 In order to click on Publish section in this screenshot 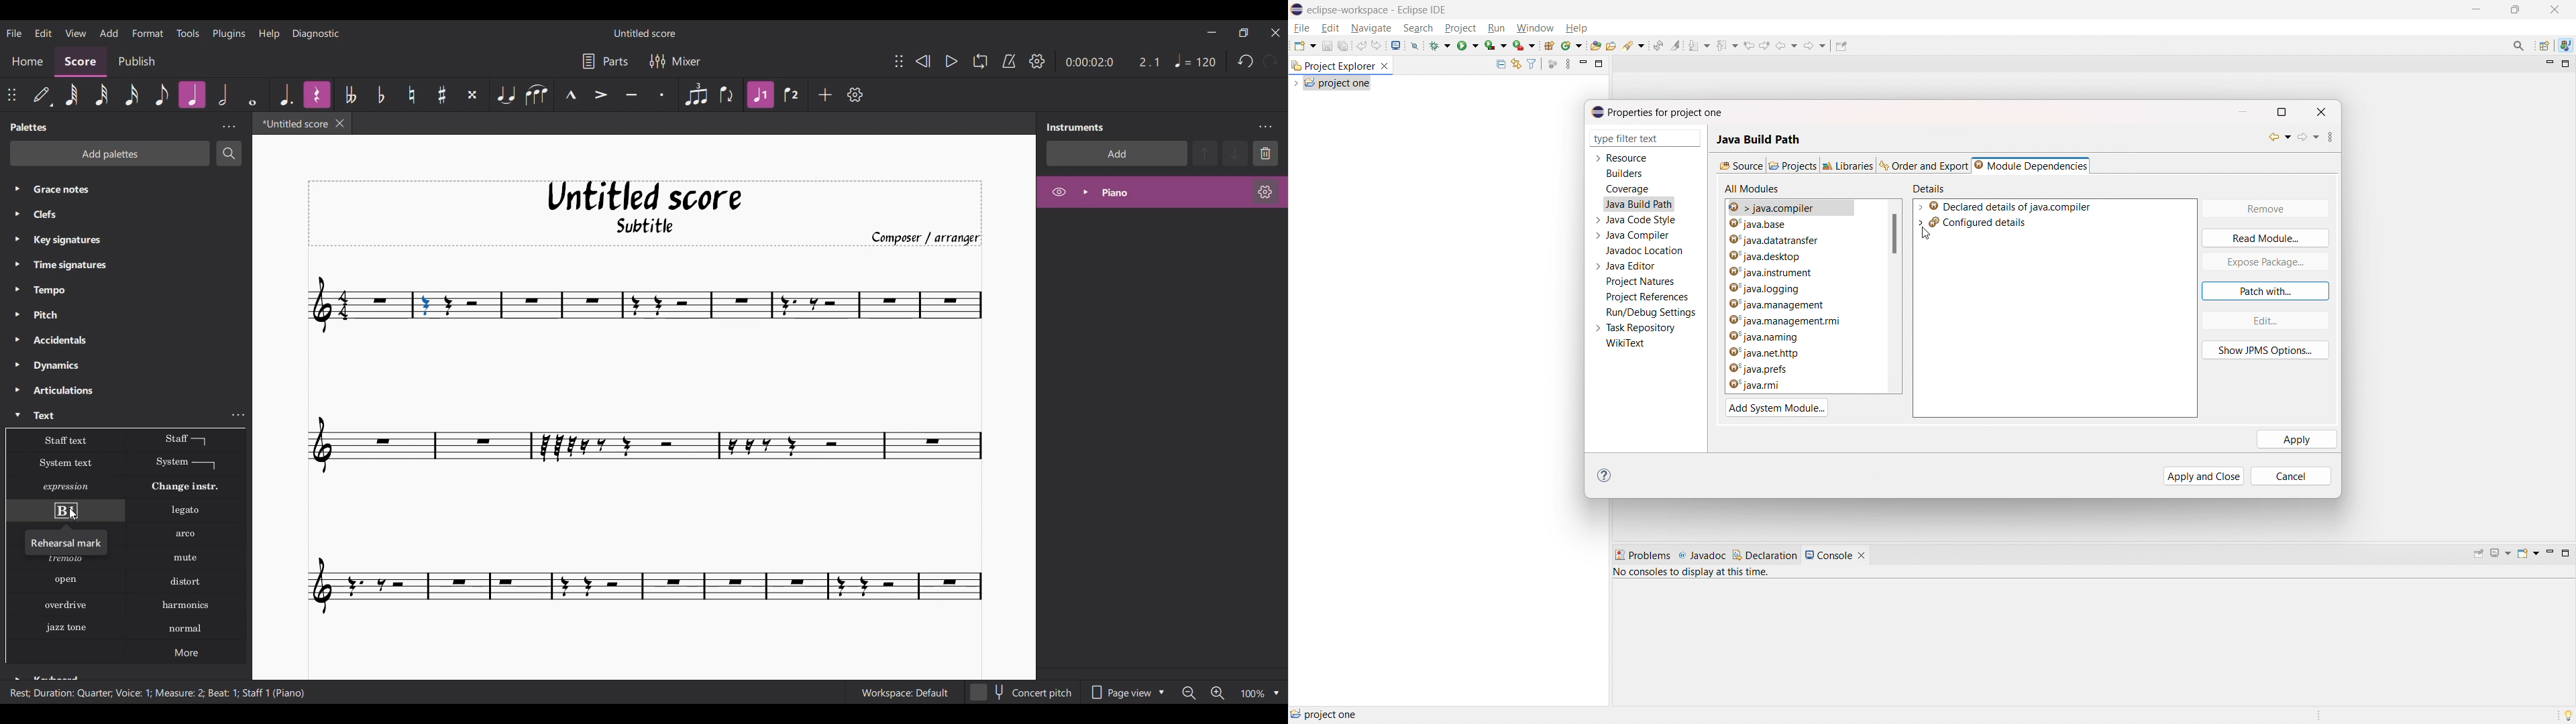, I will do `click(136, 62)`.